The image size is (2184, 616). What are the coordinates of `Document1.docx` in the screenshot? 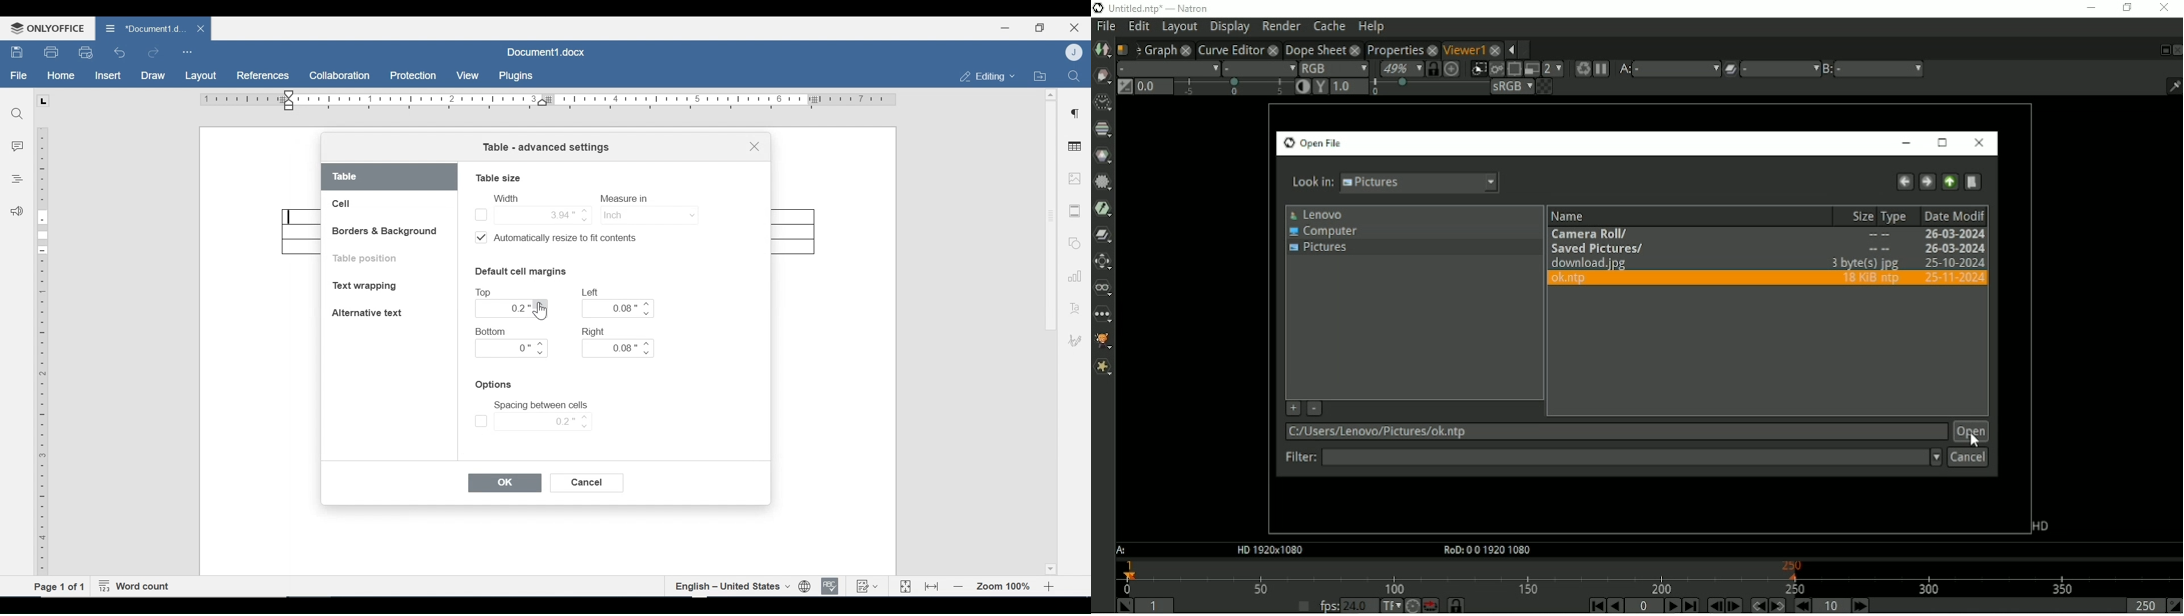 It's located at (547, 51).